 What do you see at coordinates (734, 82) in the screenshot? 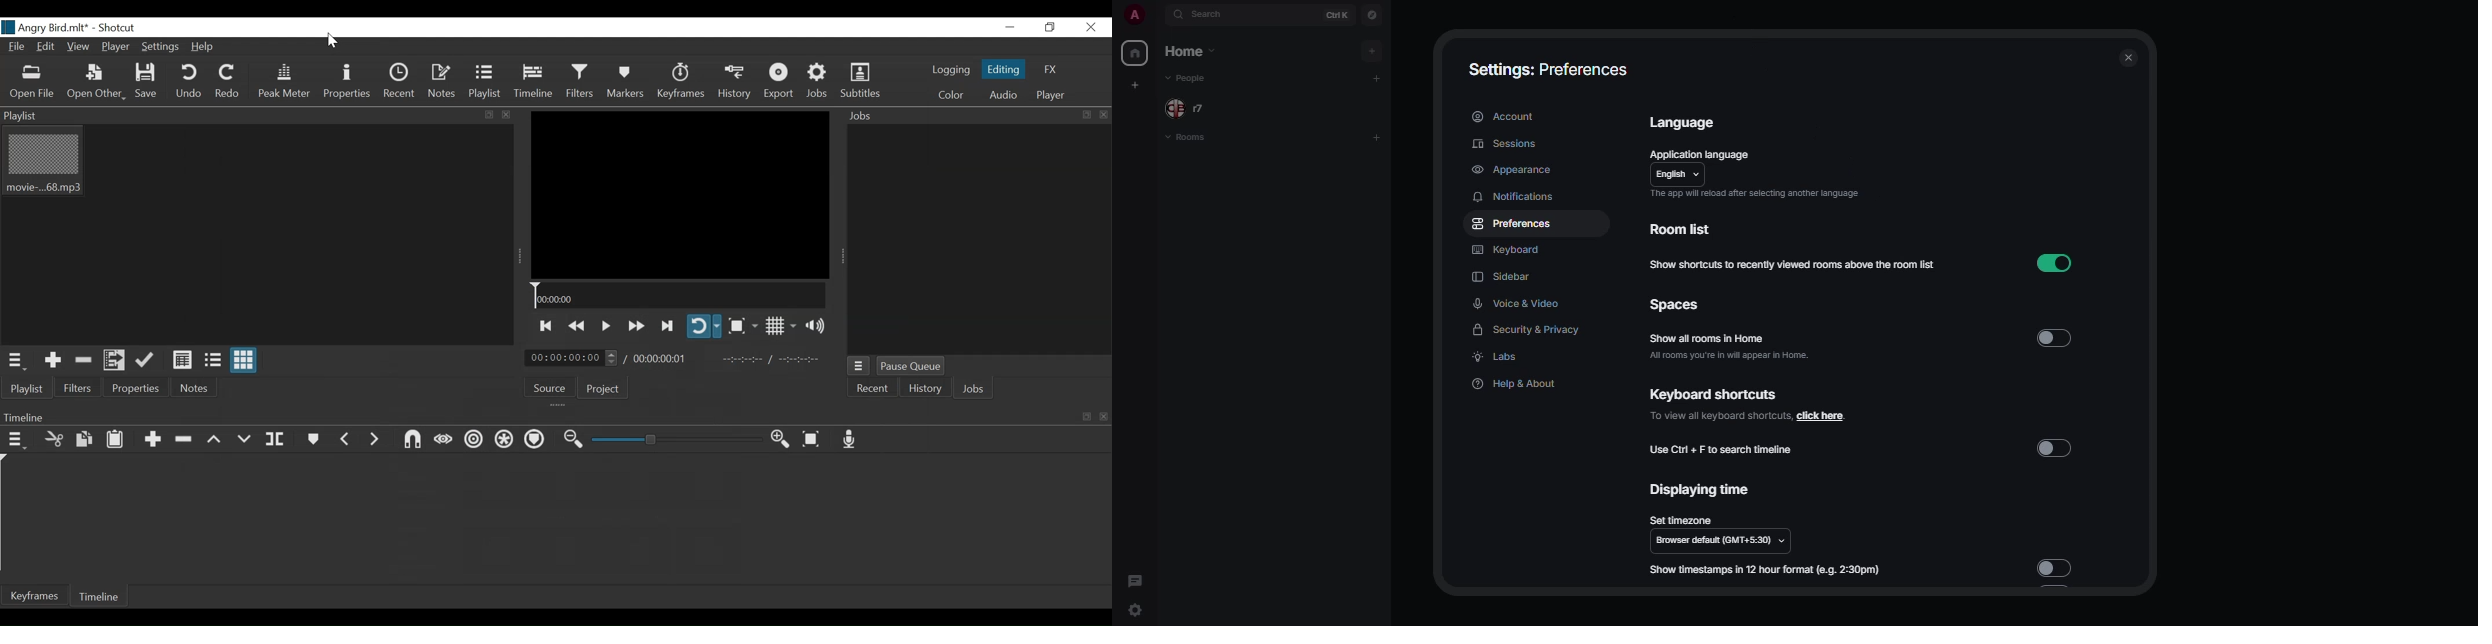
I see `History` at bounding box center [734, 82].